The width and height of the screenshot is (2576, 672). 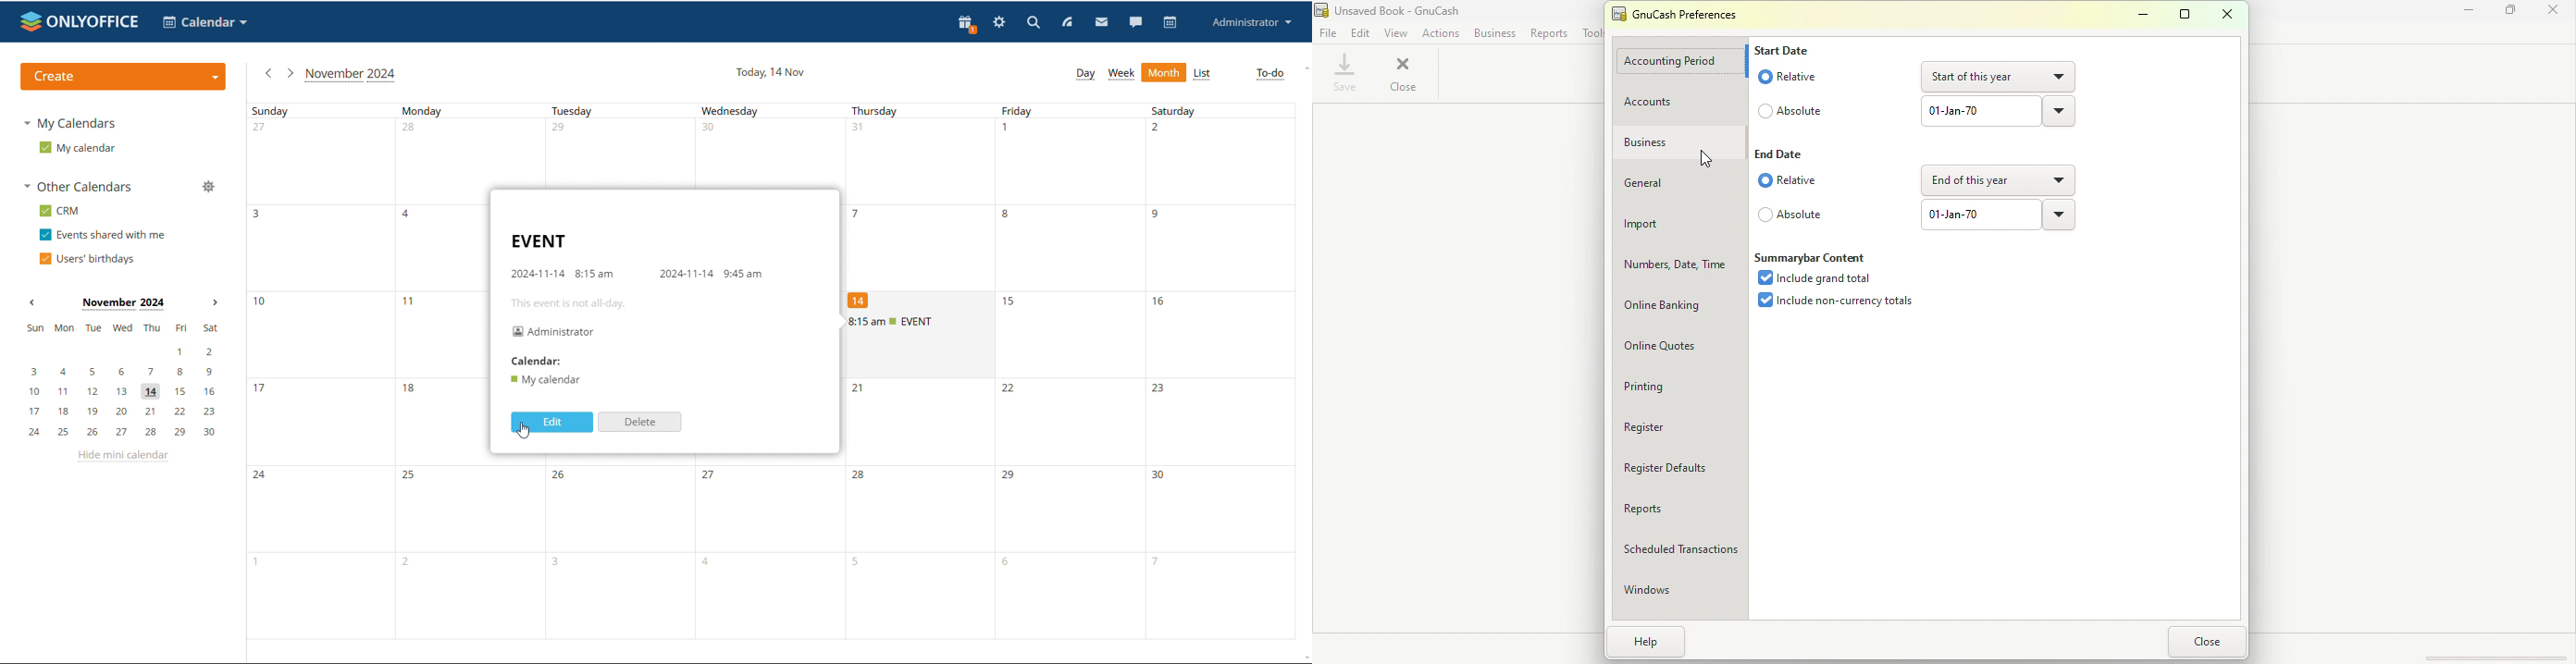 I want to click on scroll down, so click(x=1304, y=659).